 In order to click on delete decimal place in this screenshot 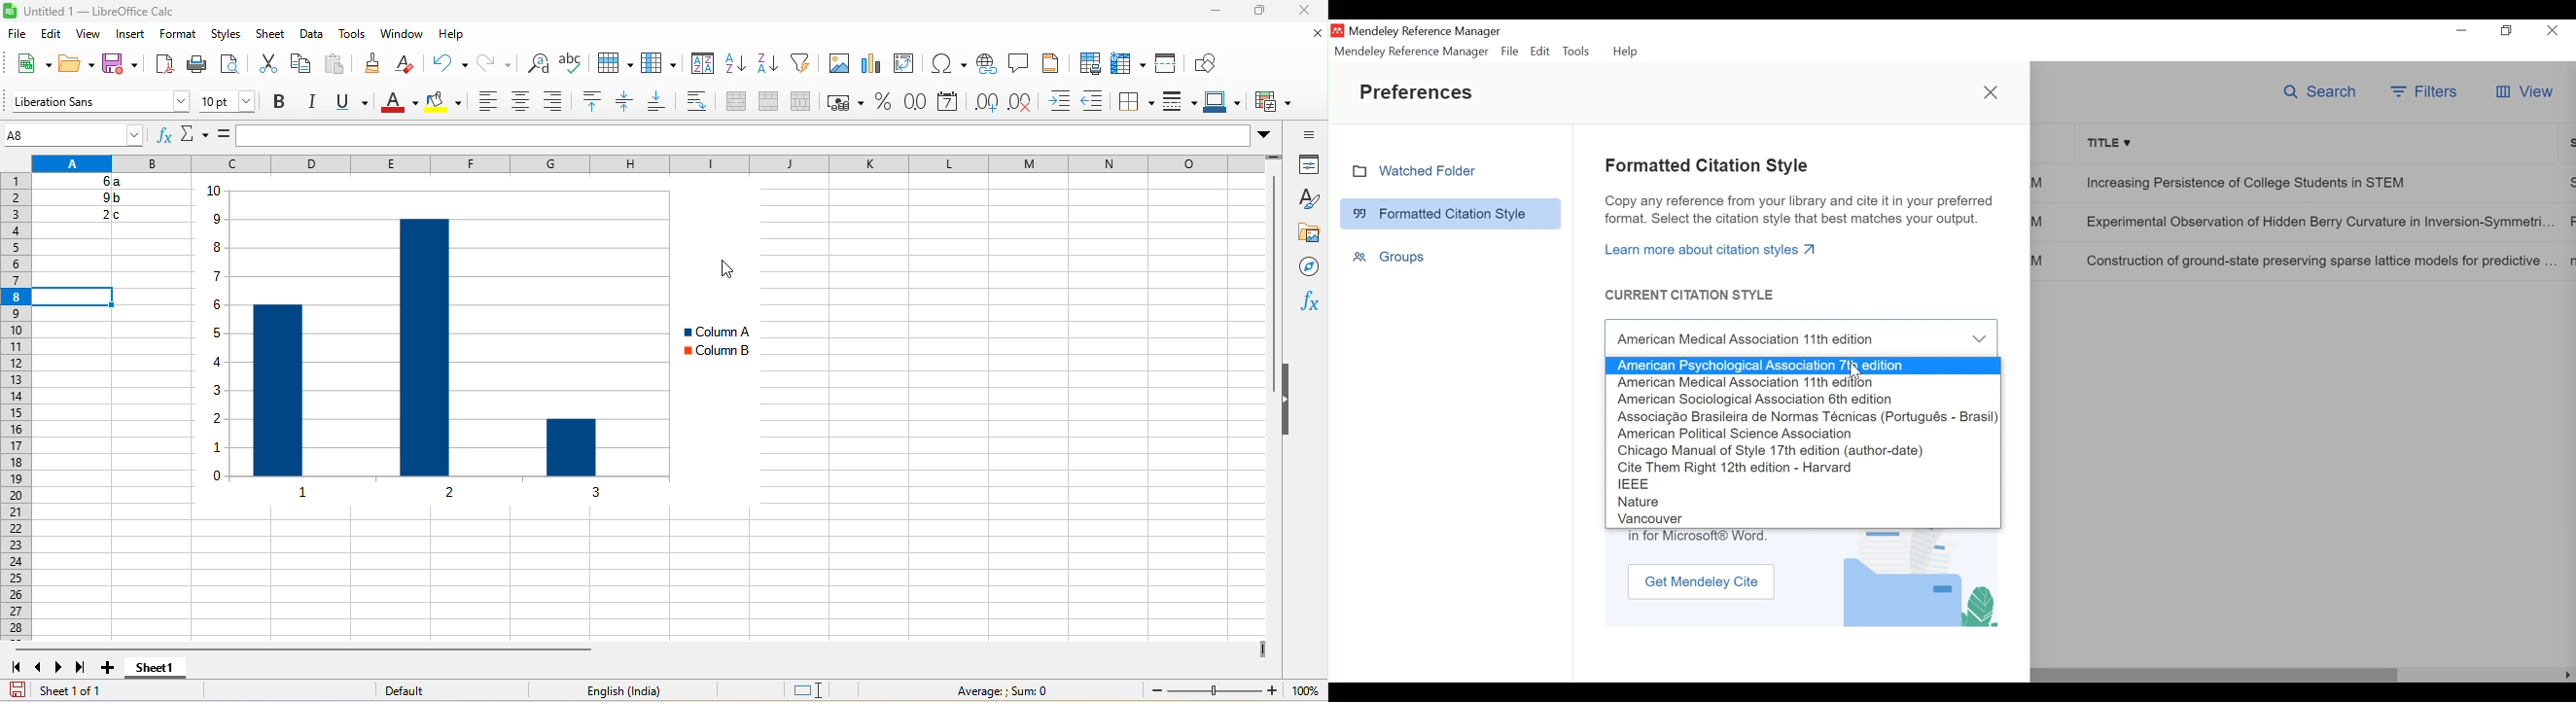, I will do `click(1025, 102)`.